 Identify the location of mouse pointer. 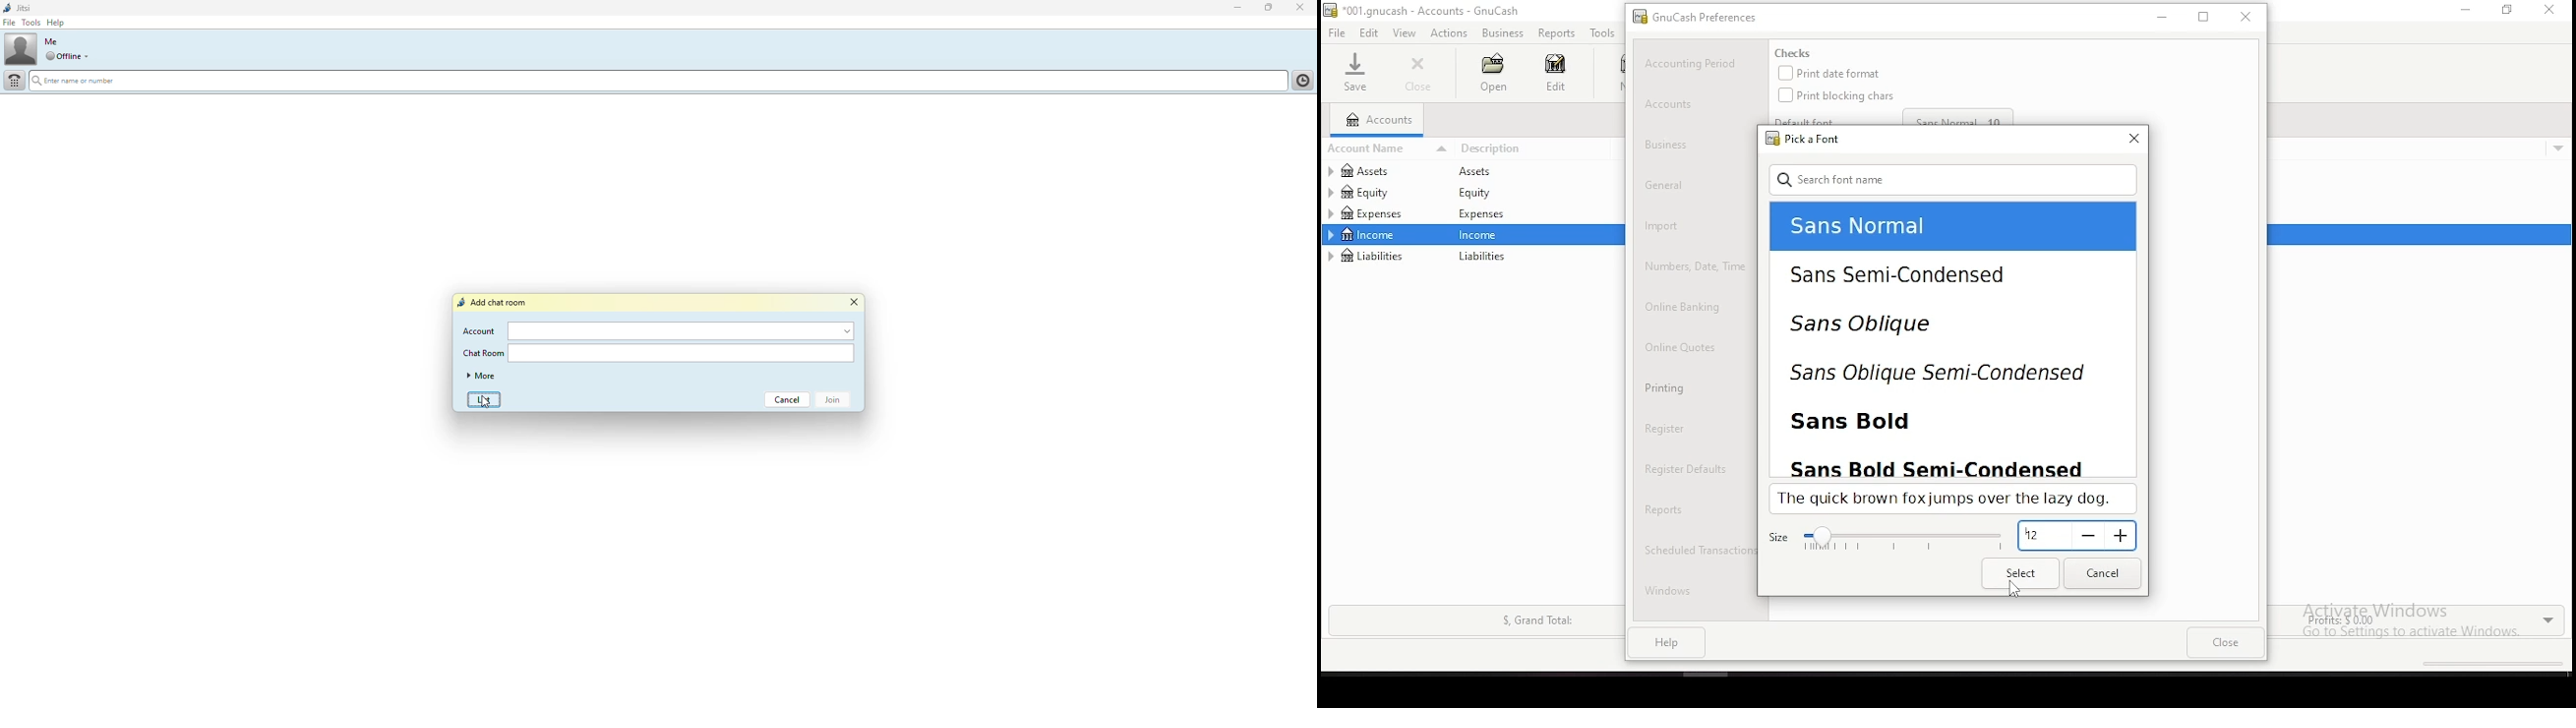
(2014, 593).